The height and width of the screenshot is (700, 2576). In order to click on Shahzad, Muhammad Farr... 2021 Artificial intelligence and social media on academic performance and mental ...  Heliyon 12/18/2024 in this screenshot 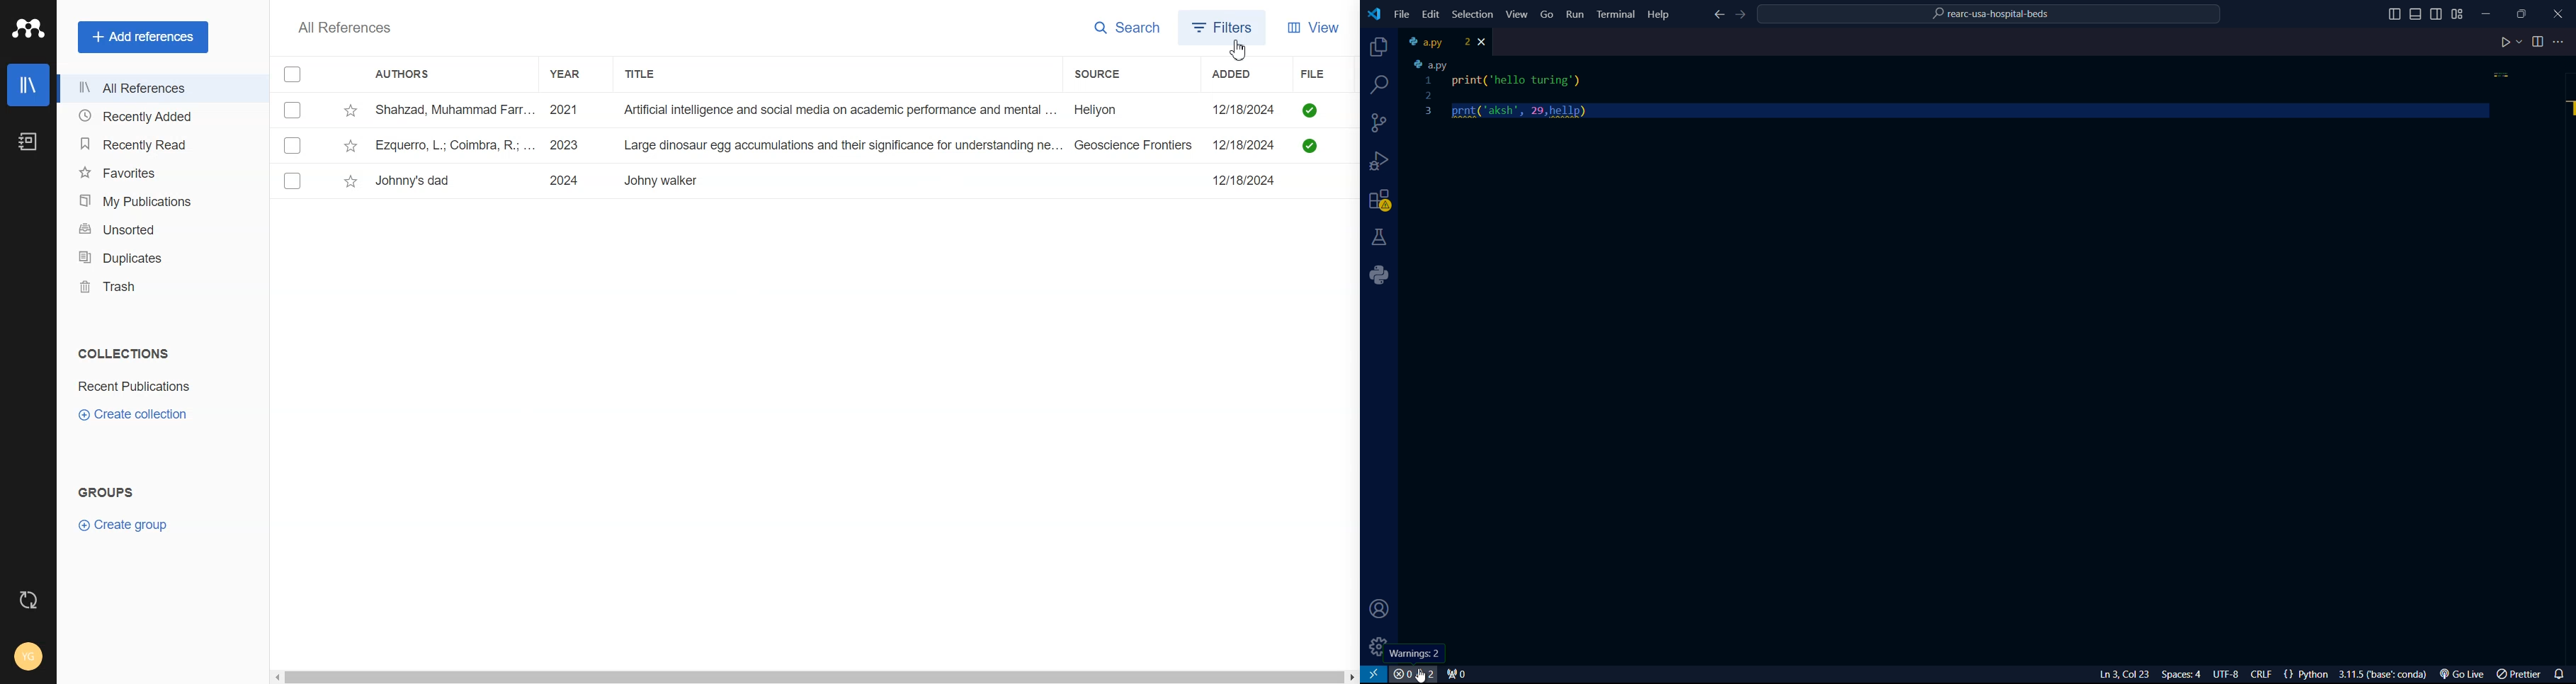, I will do `click(831, 110)`.